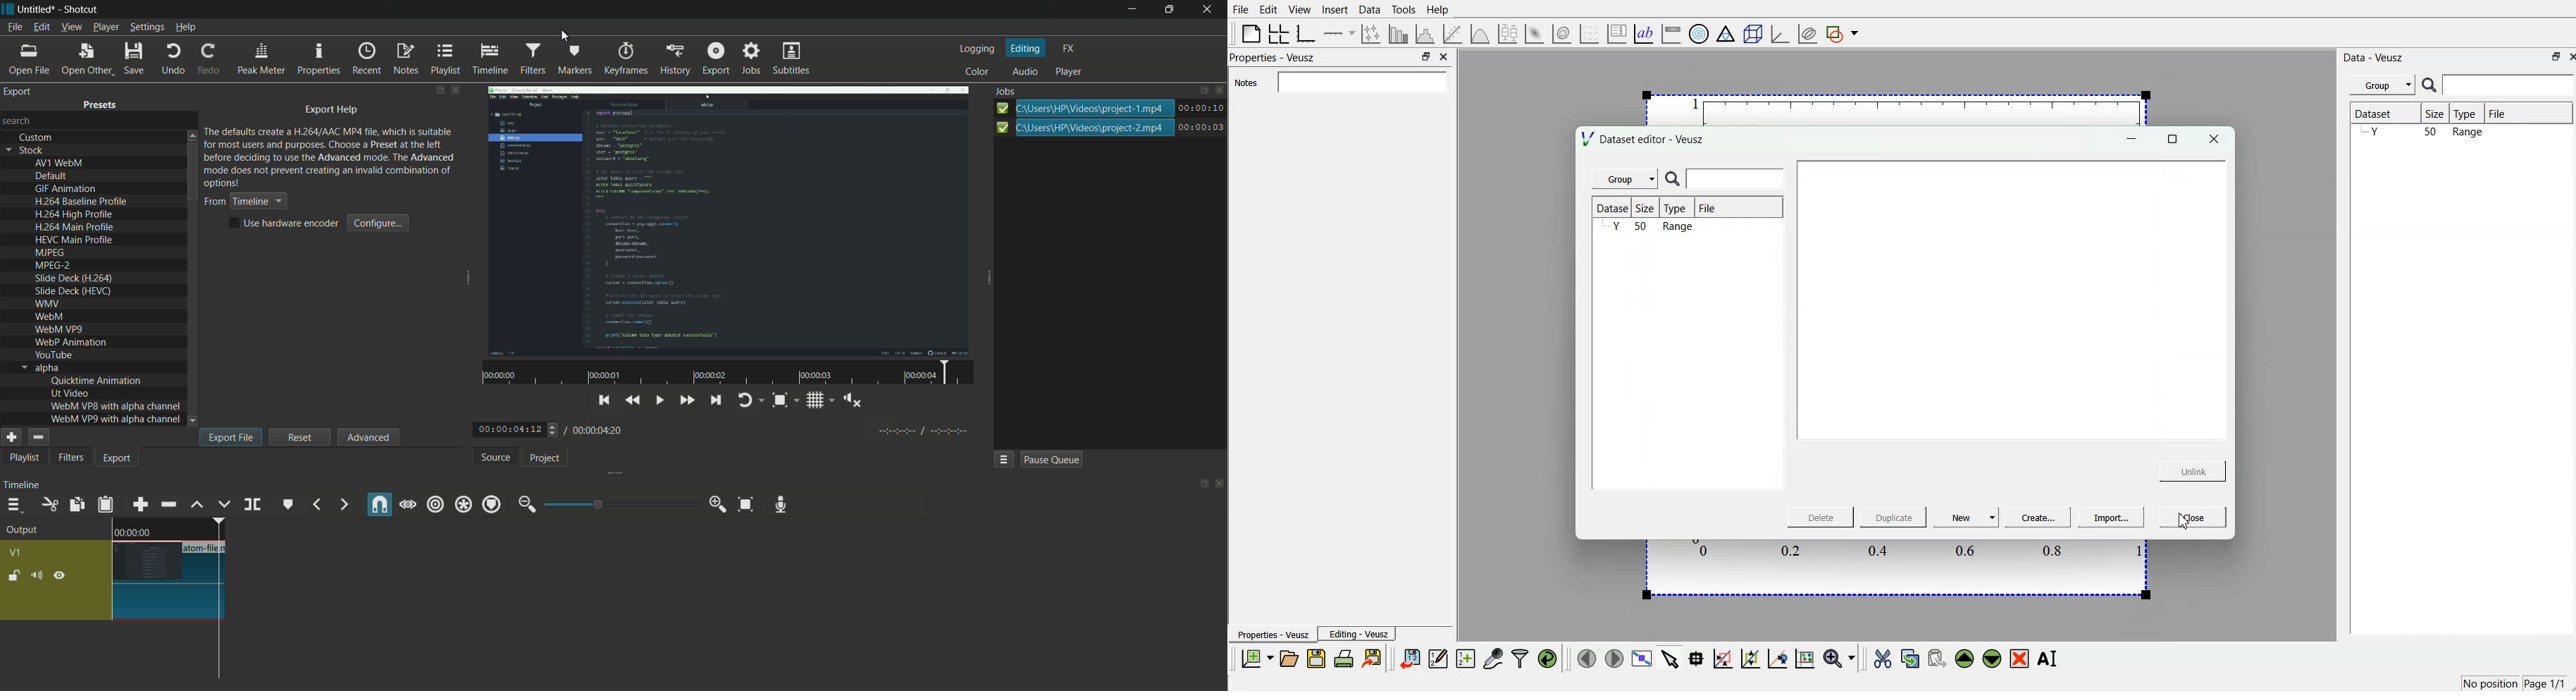  Describe the element at coordinates (435, 505) in the screenshot. I see `ripple` at that location.